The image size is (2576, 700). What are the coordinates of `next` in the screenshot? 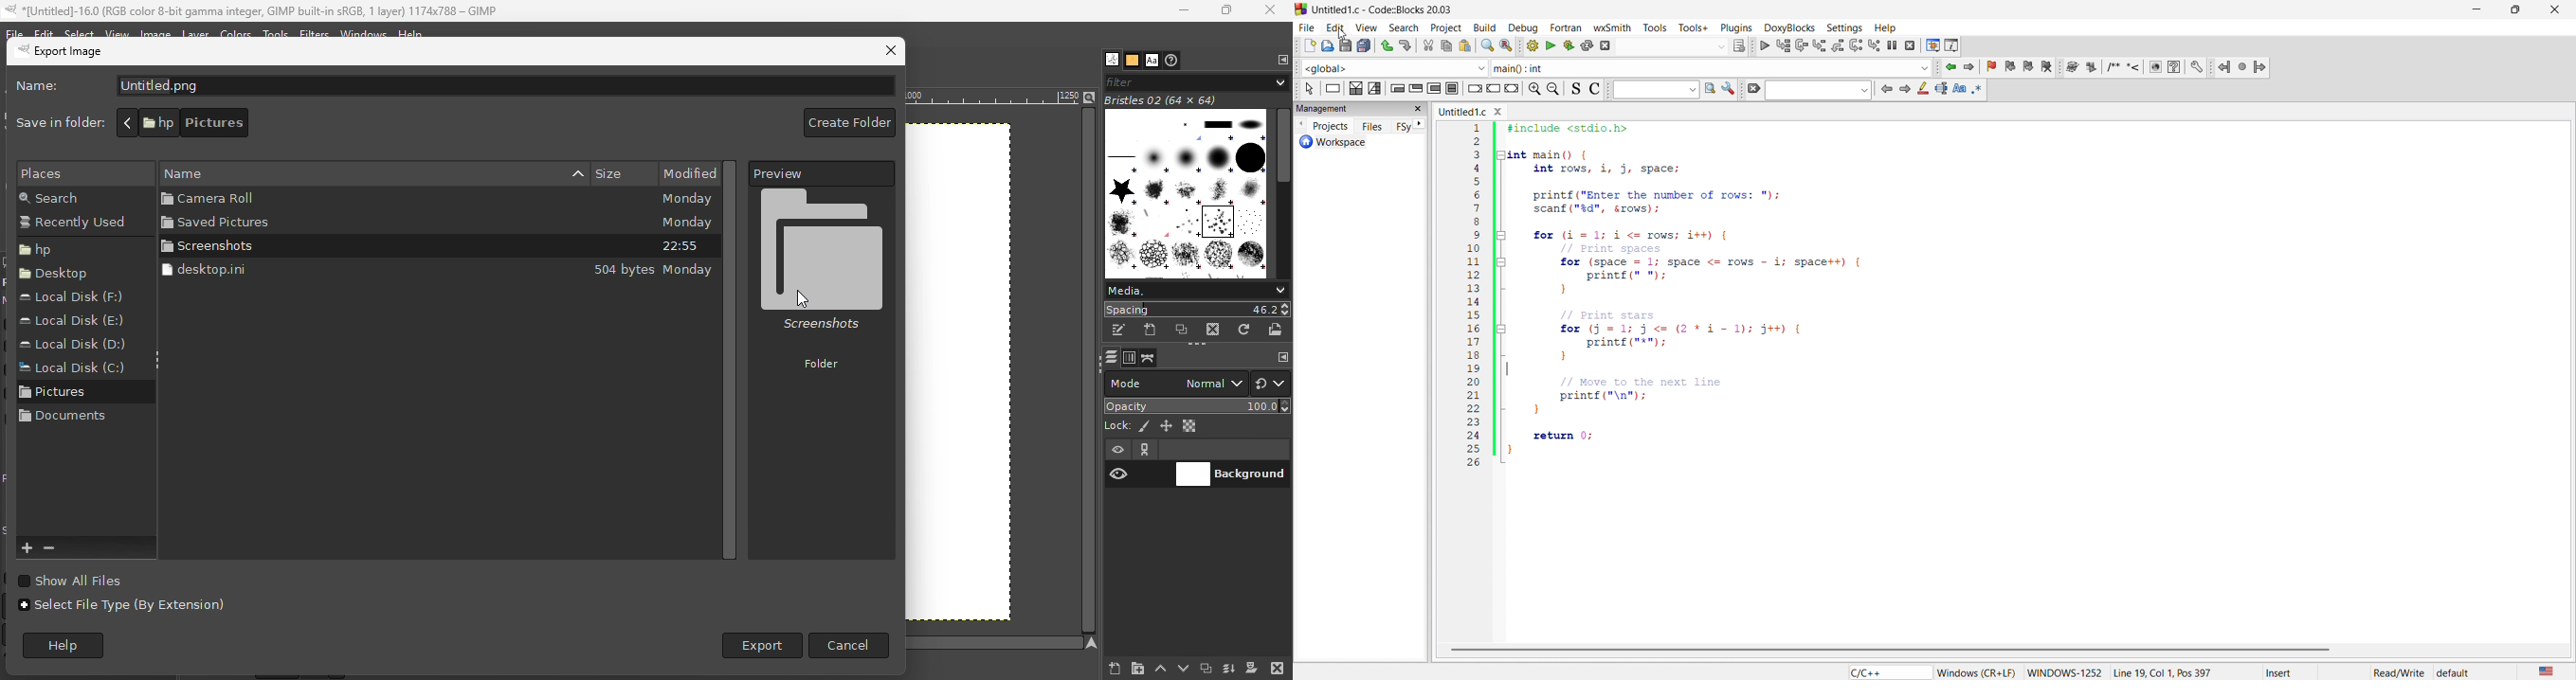 It's located at (1420, 125).